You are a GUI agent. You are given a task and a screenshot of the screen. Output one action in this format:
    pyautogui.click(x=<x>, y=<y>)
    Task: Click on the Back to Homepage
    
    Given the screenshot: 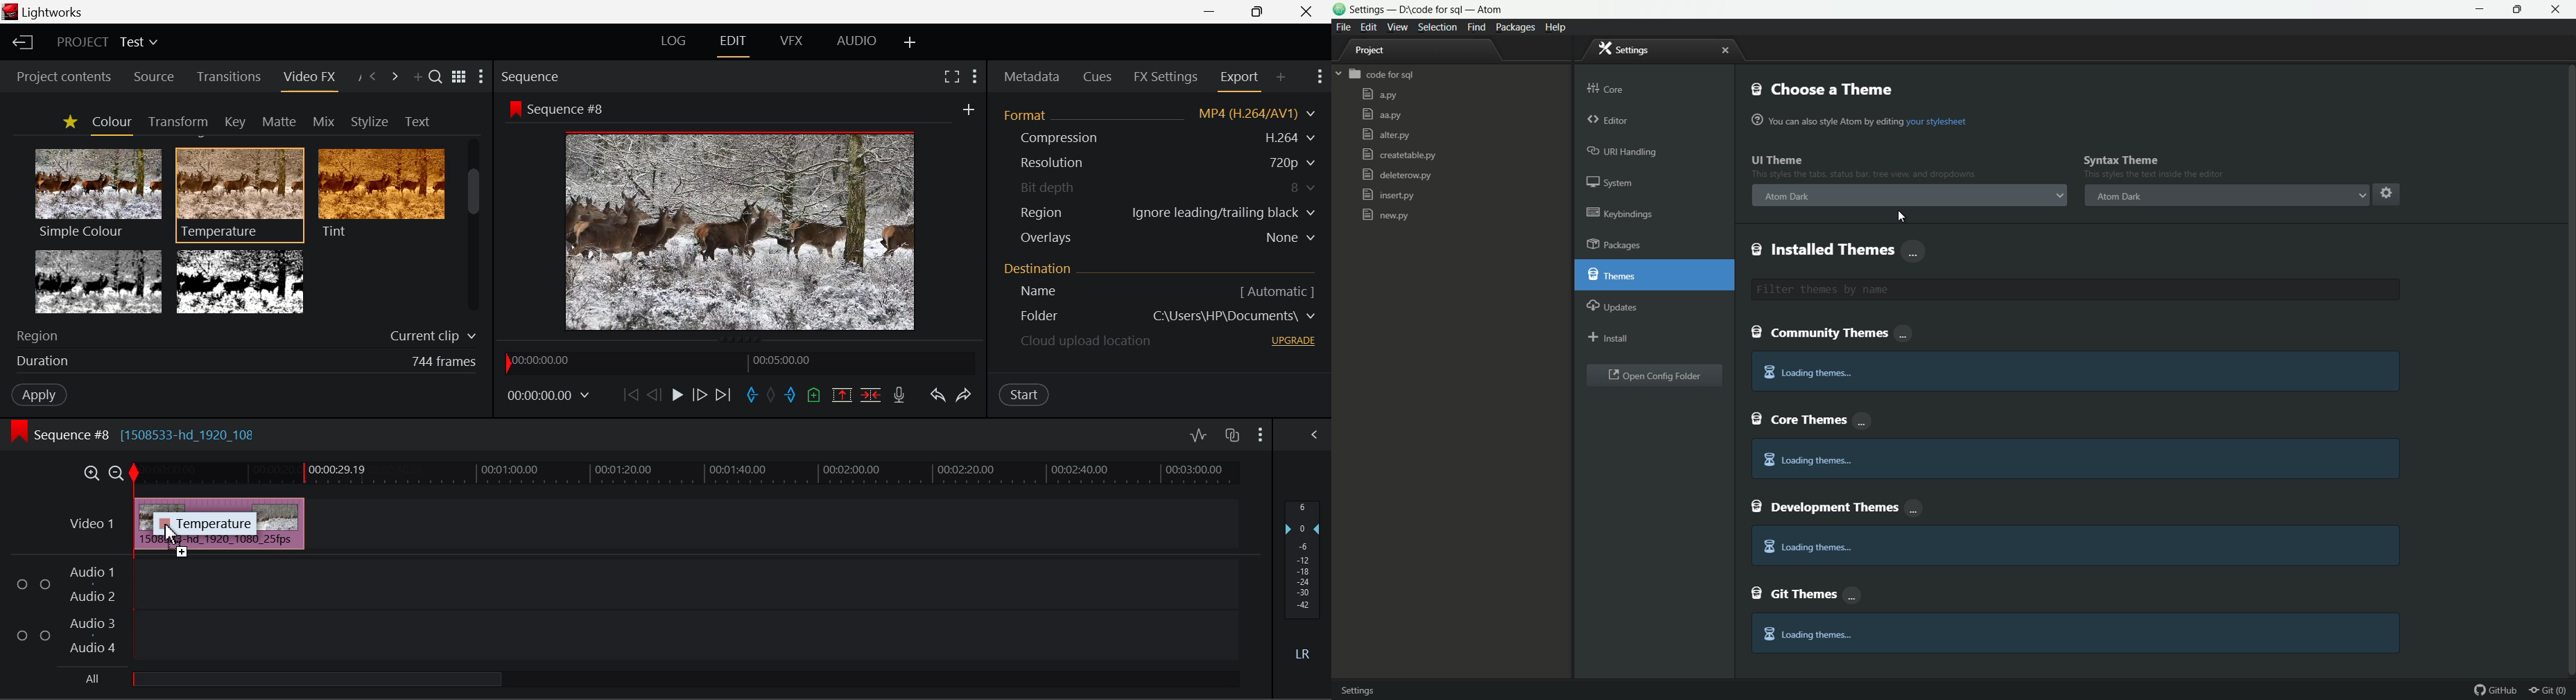 What is the action you would take?
    pyautogui.click(x=21, y=40)
    